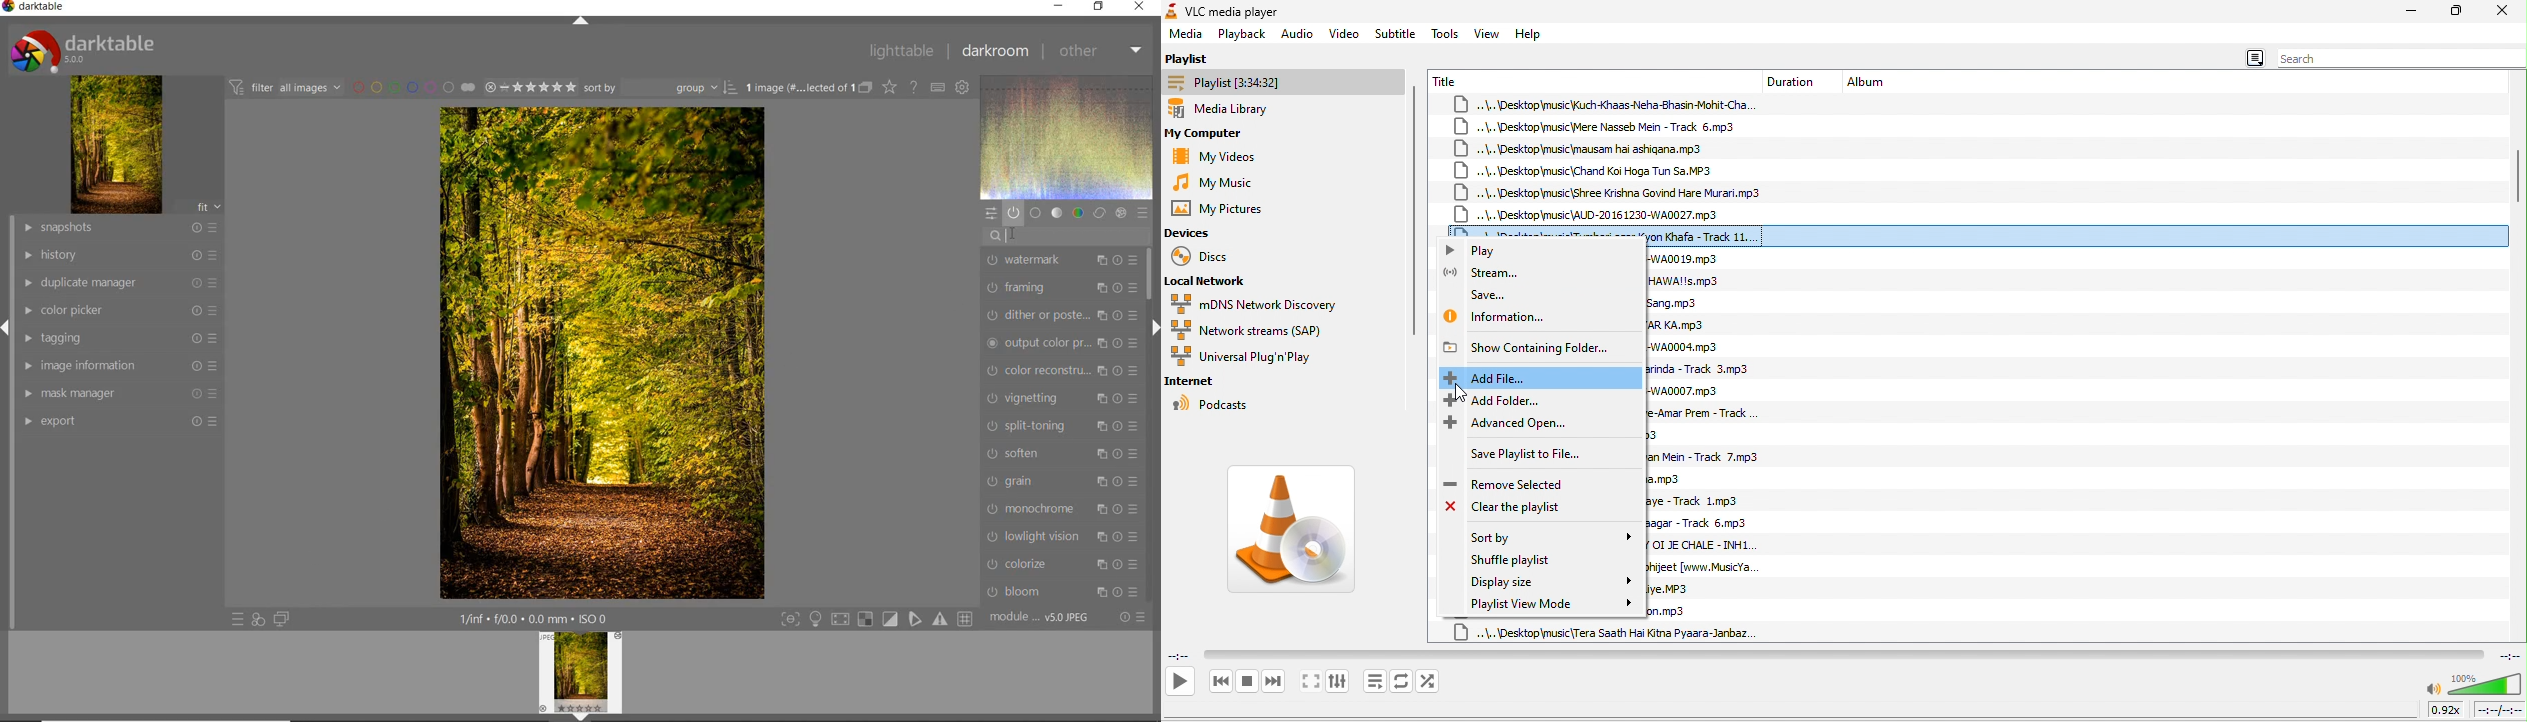 The width and height of the screenshot is (2548, 728). Describe the element at coordinates (1705, 524) in the screenshot. I see `..\..\Desktop\music\Sagar Kinare-Saagar - Track 6,mp3` at that location.